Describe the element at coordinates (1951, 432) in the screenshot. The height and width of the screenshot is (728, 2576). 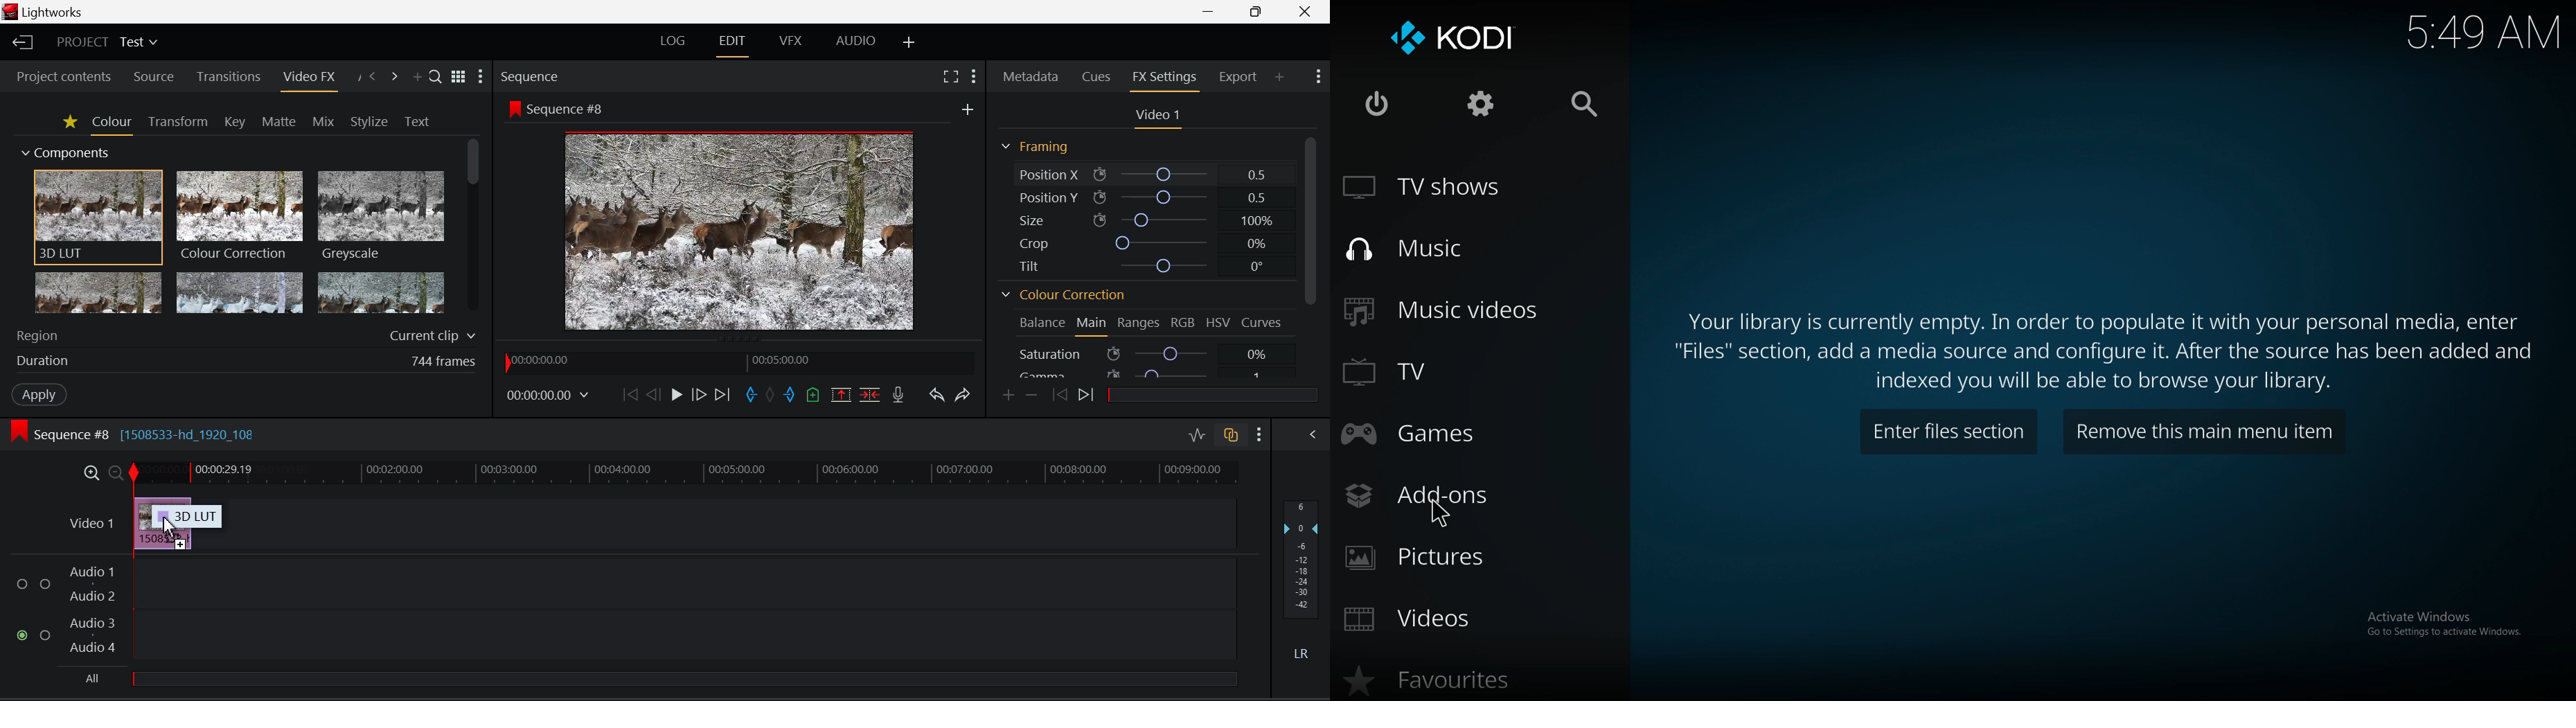
I see `enter files section` at that location.